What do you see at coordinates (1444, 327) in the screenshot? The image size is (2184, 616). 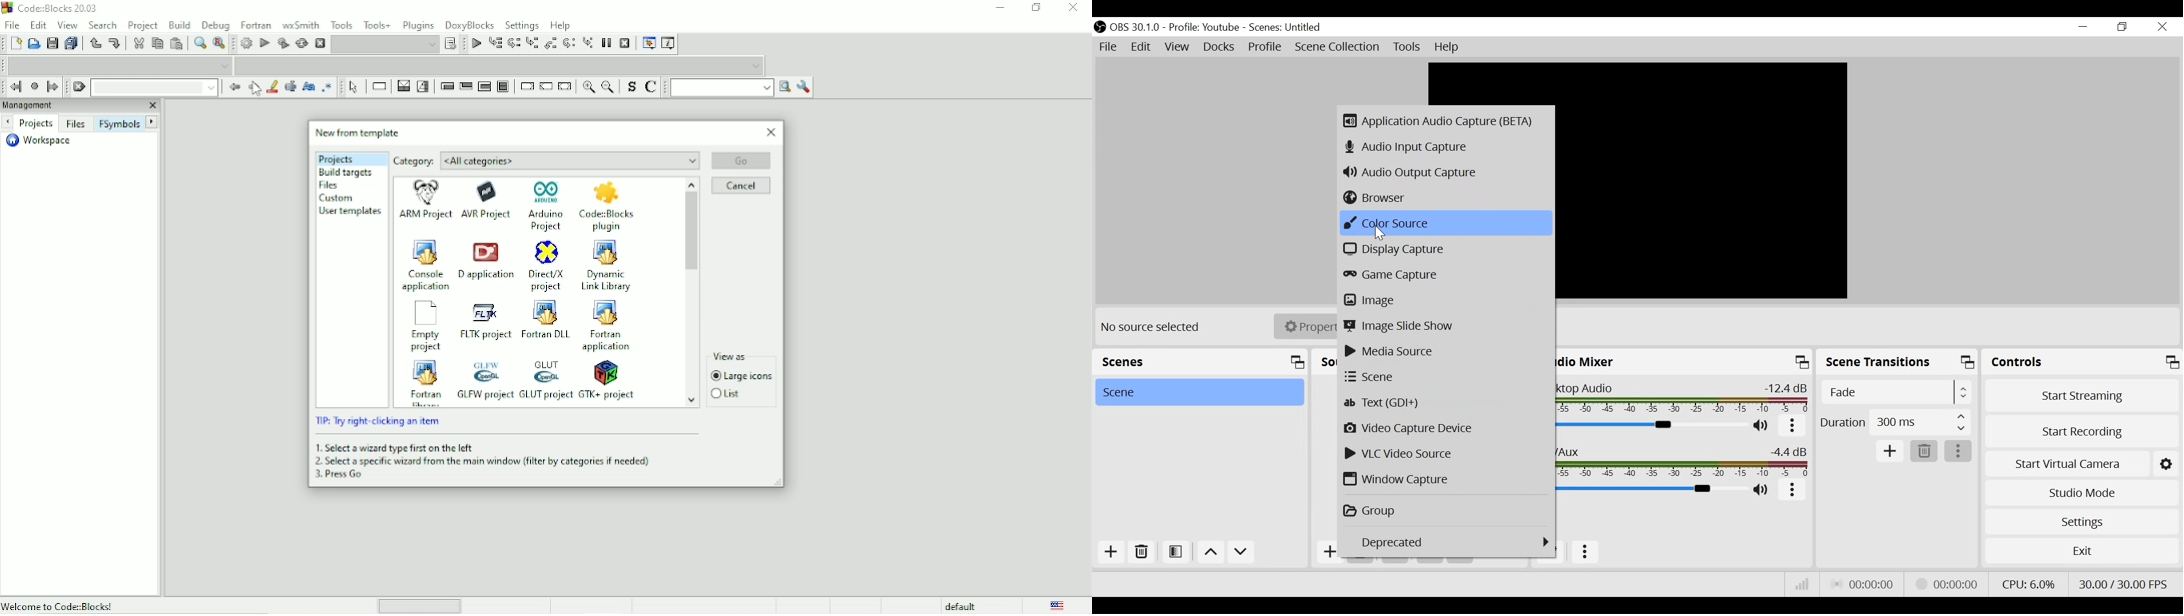 I see `Image Slide Show` at bounding box center [1444, 327].